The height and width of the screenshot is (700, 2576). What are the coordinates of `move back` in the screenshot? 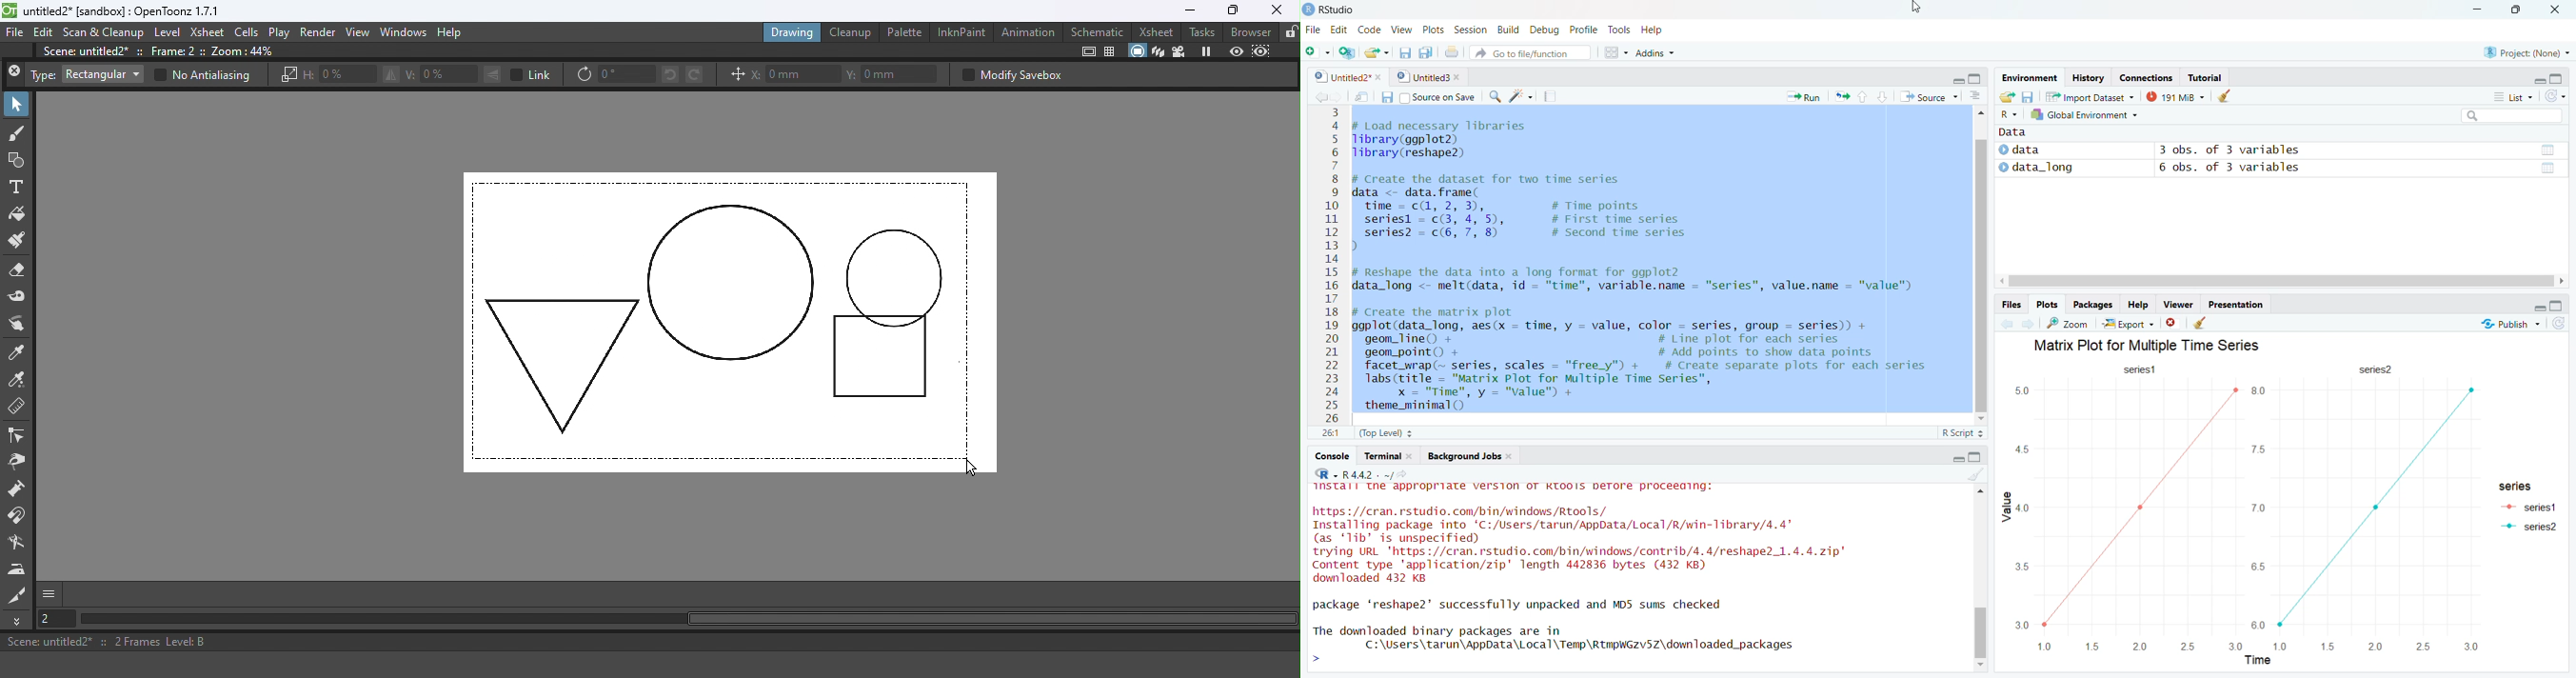 It's located at (1321, 96).